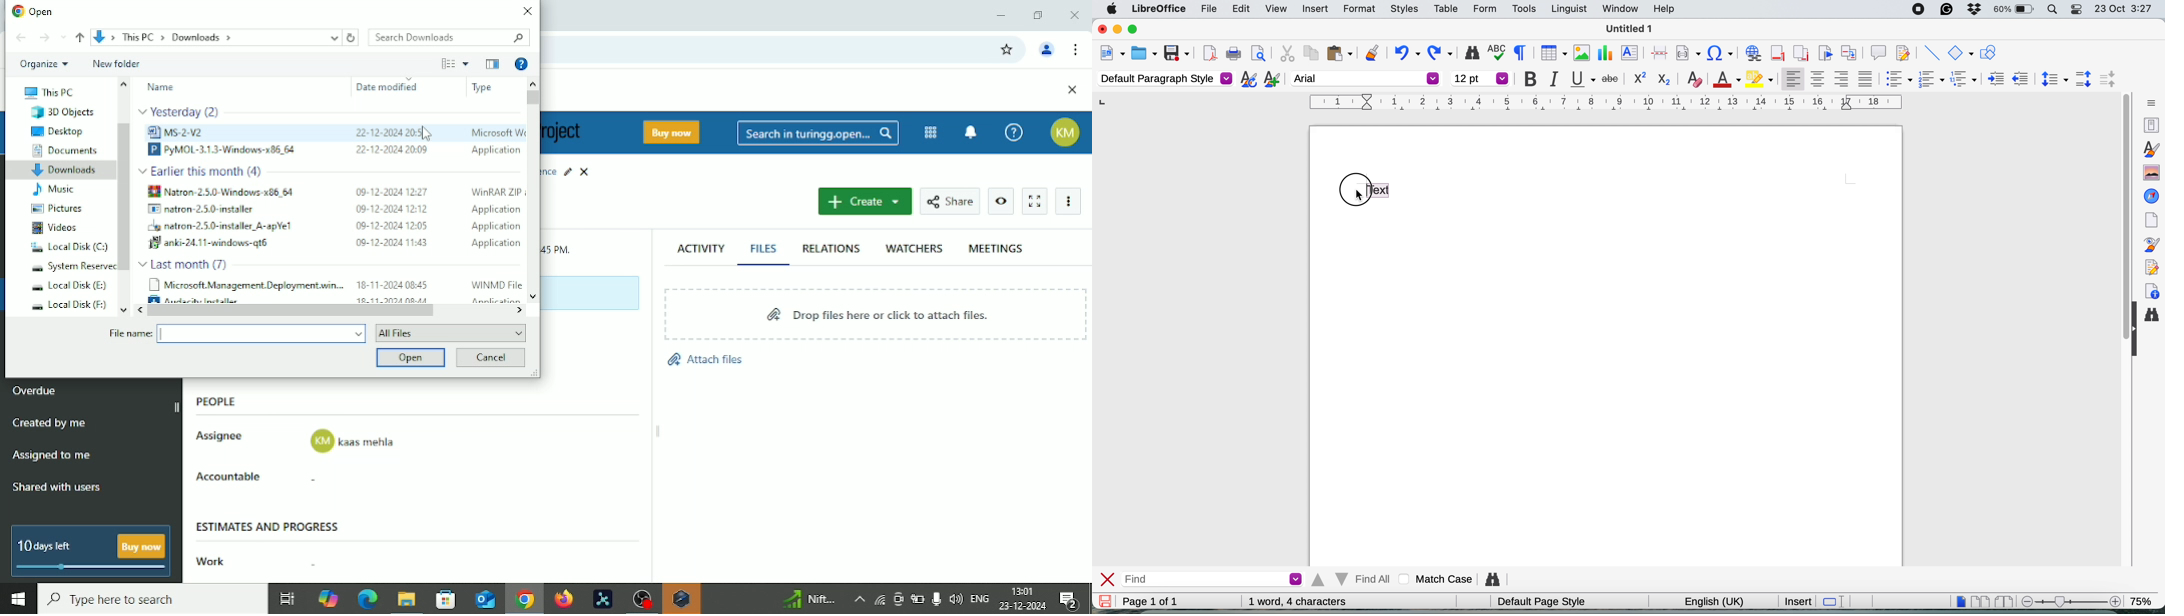 The image size is (2184, 616). I want to click on find and replace, so click(2155, 319).